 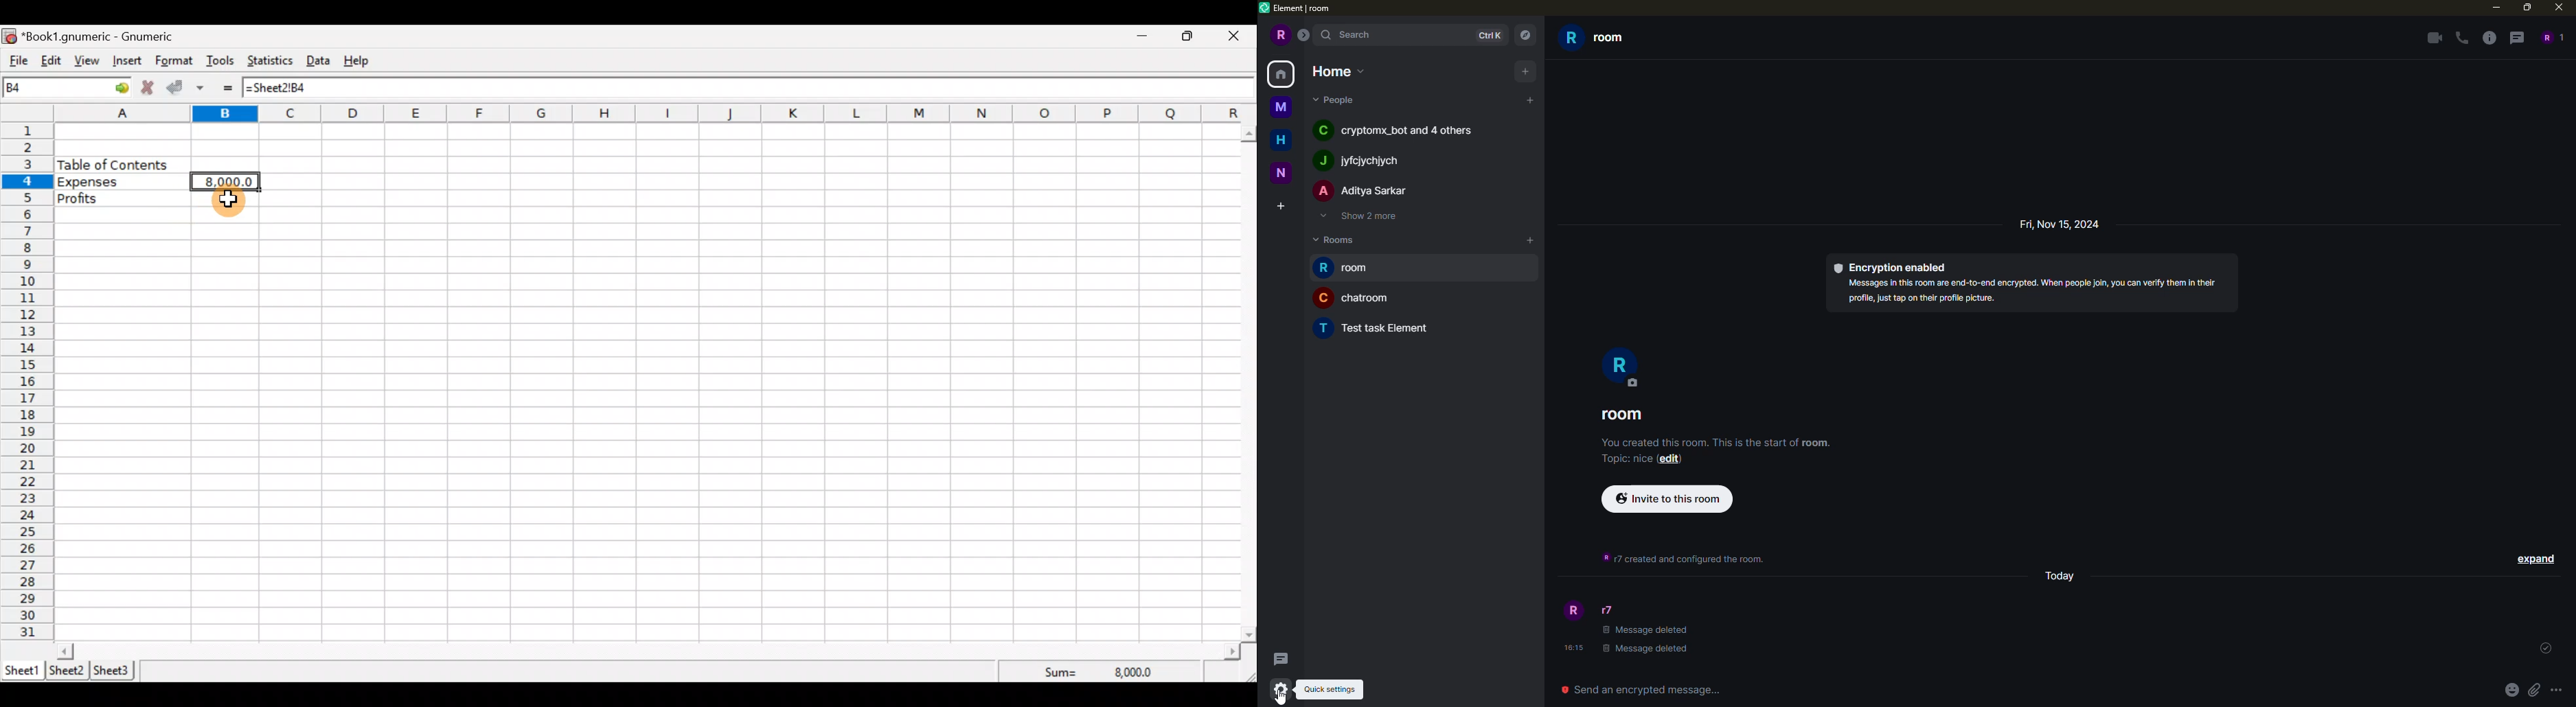 What do you see at coordinates (1720, 441) in the screenshot?
I see `info` at bounding box center [1720, 441].